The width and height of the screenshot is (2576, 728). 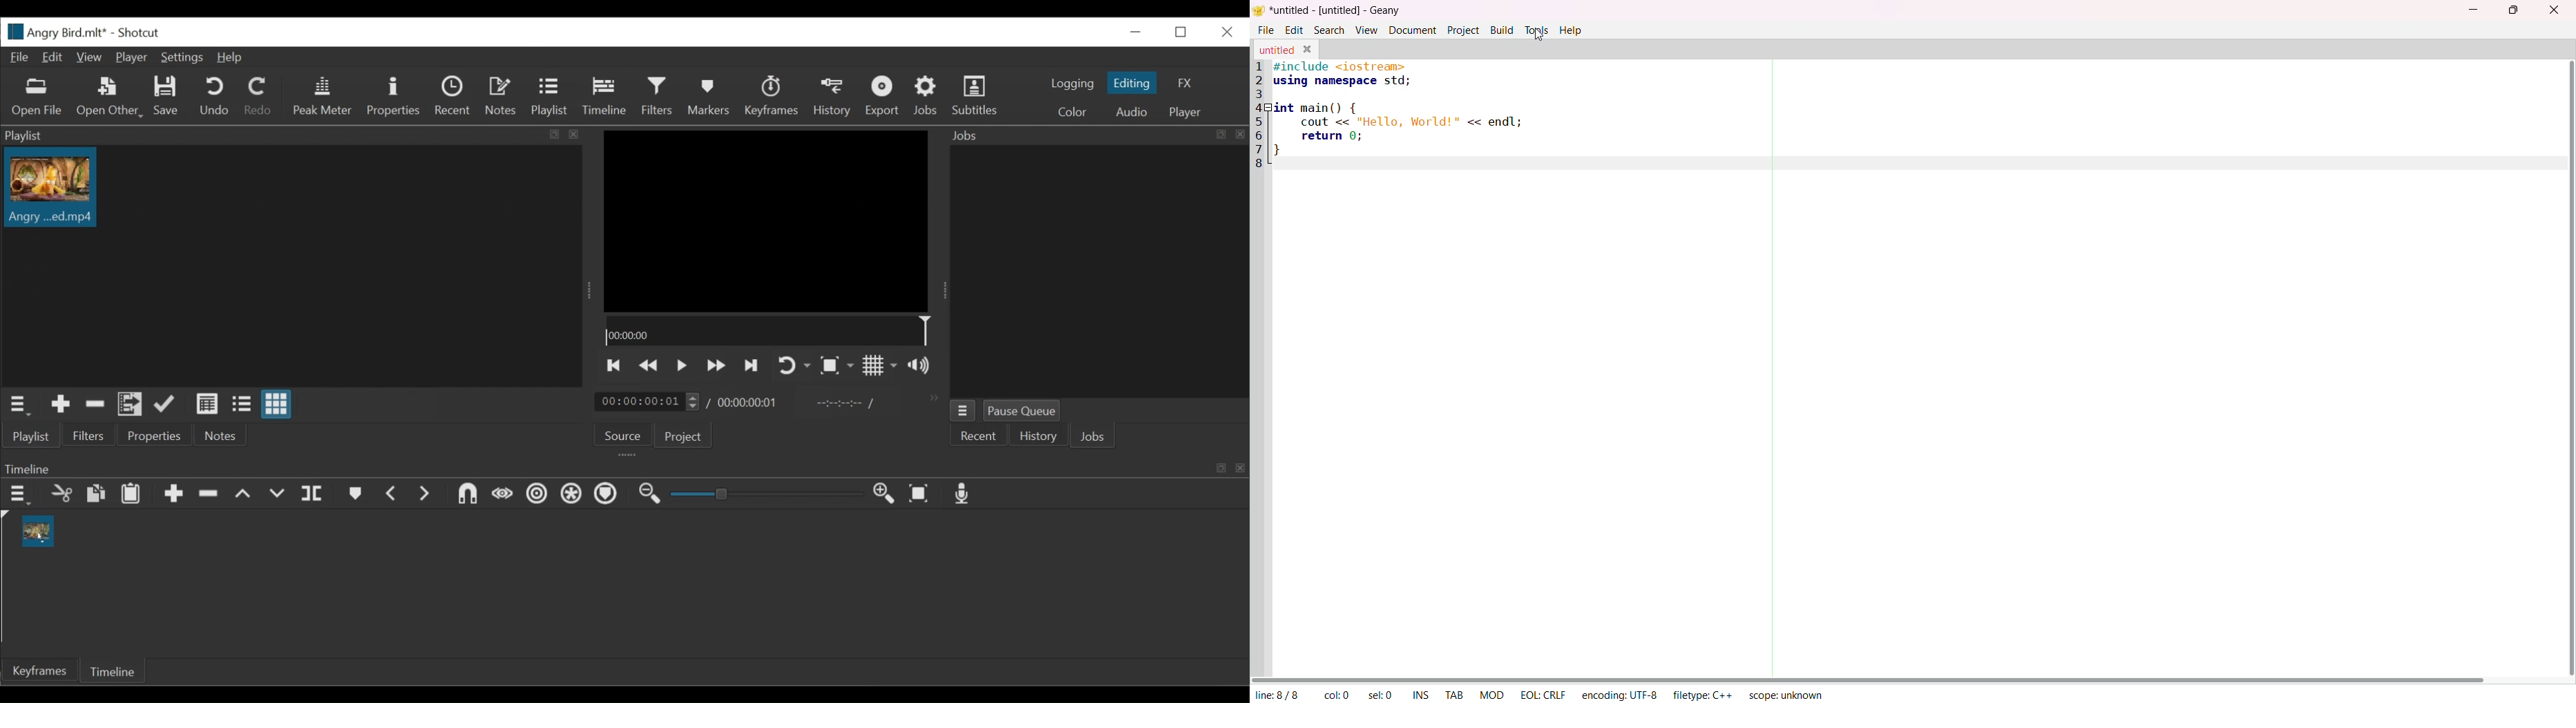 What do you see at coordinates (18, 58) in the screenshot?
I see `File` at bounding box center [18, 58].